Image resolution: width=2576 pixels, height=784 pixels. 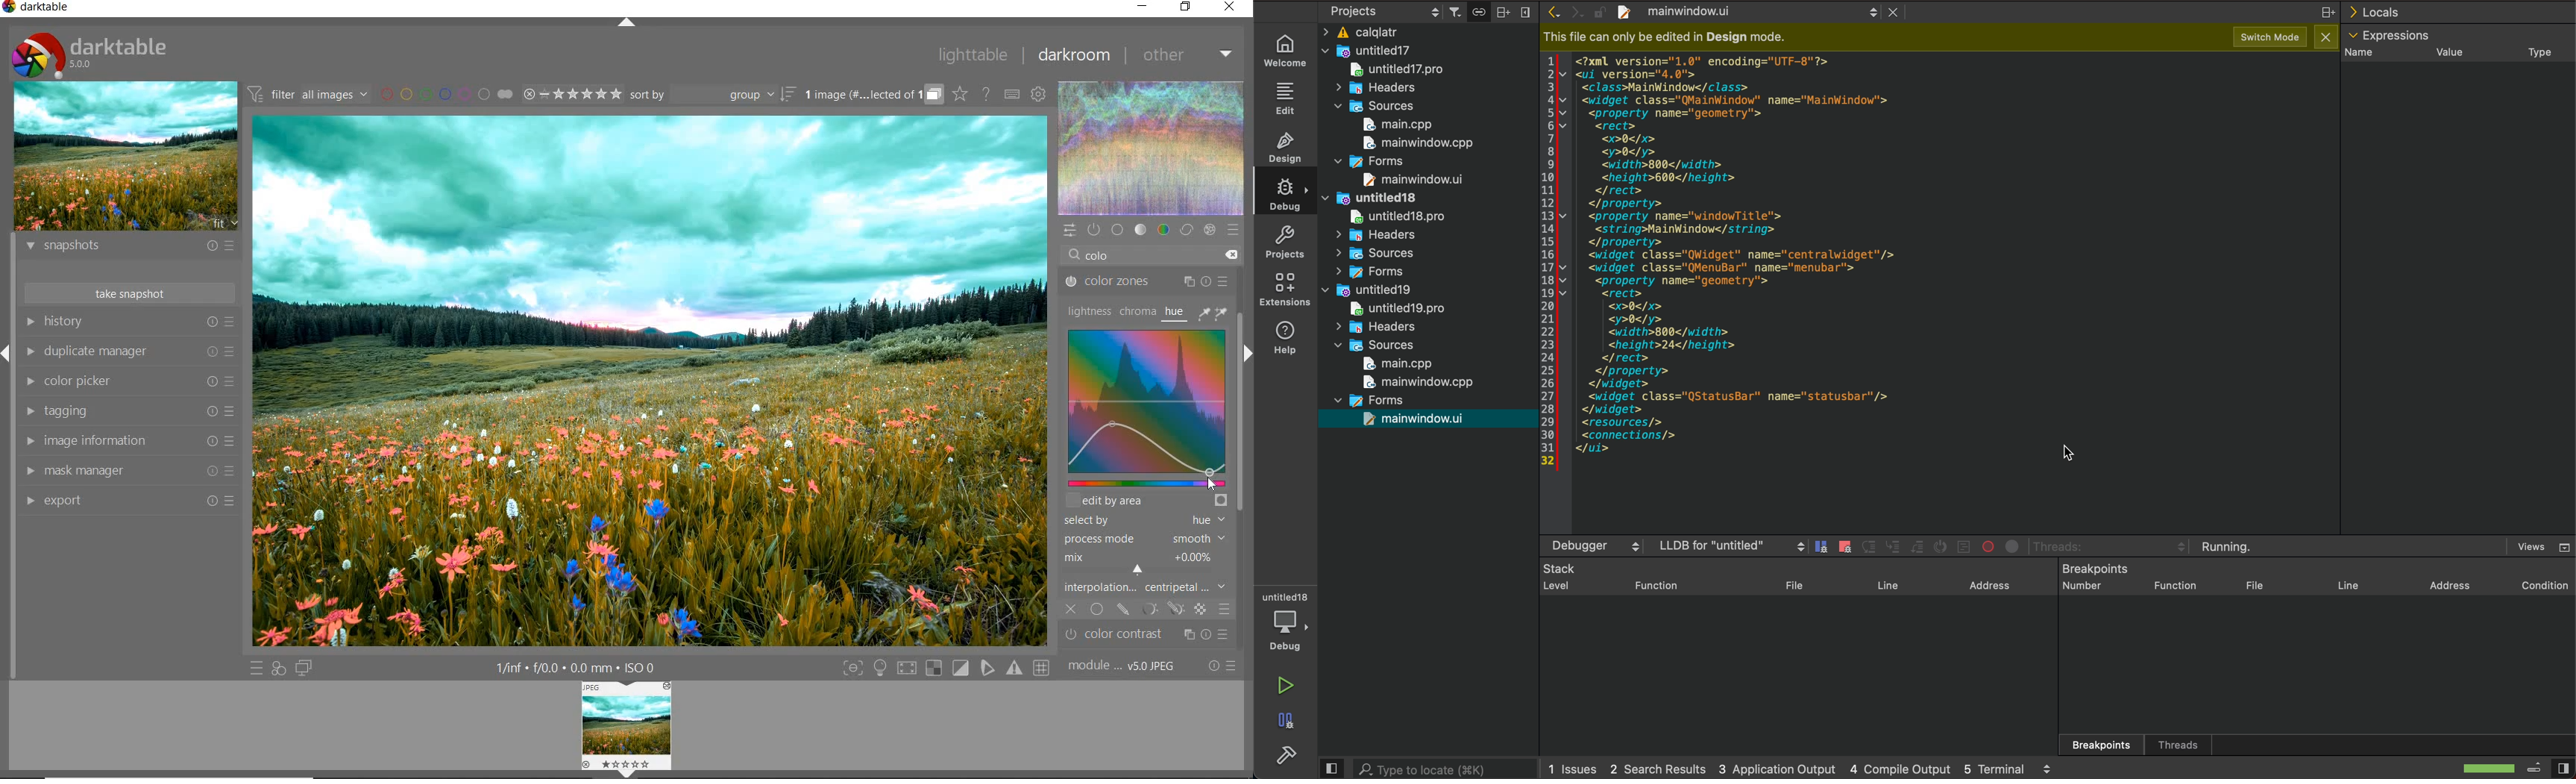 What do you see at coordinates (307, 96) in the screenshot?
I see `filter all images by module order` at bounding box center [307, 96].